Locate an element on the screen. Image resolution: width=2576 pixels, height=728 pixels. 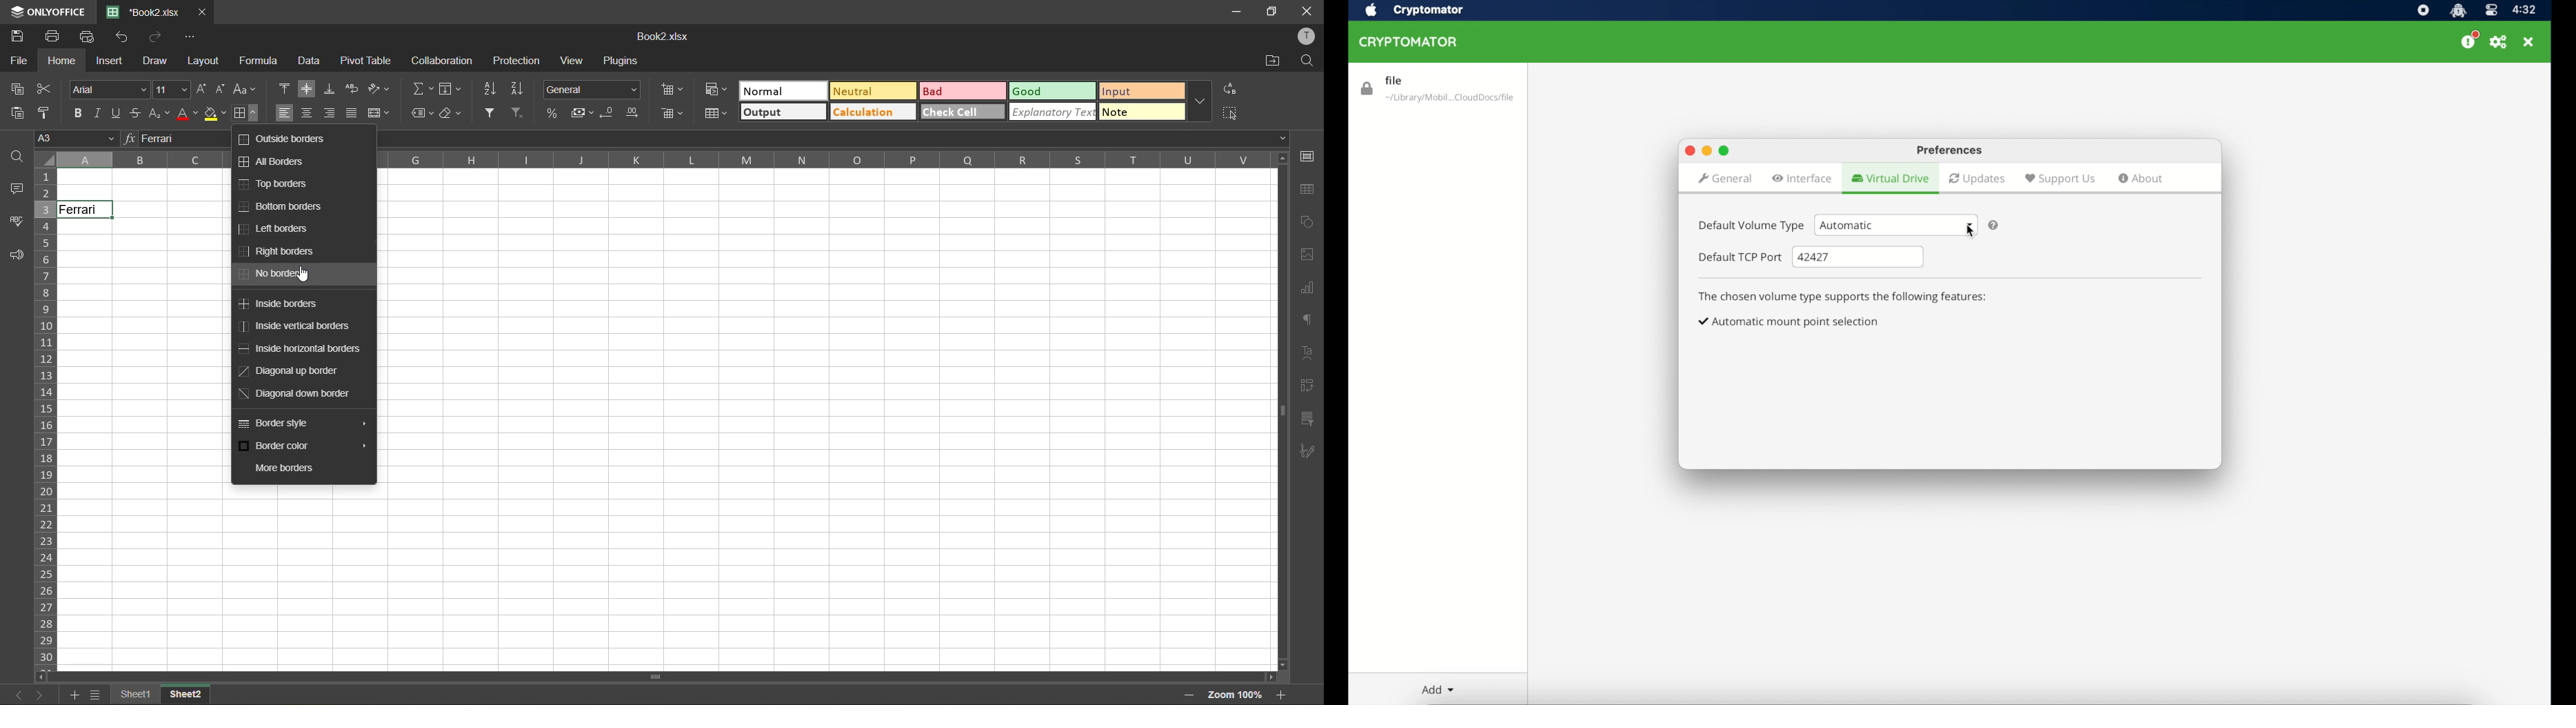
replace is located at coordinates (1229, 90).